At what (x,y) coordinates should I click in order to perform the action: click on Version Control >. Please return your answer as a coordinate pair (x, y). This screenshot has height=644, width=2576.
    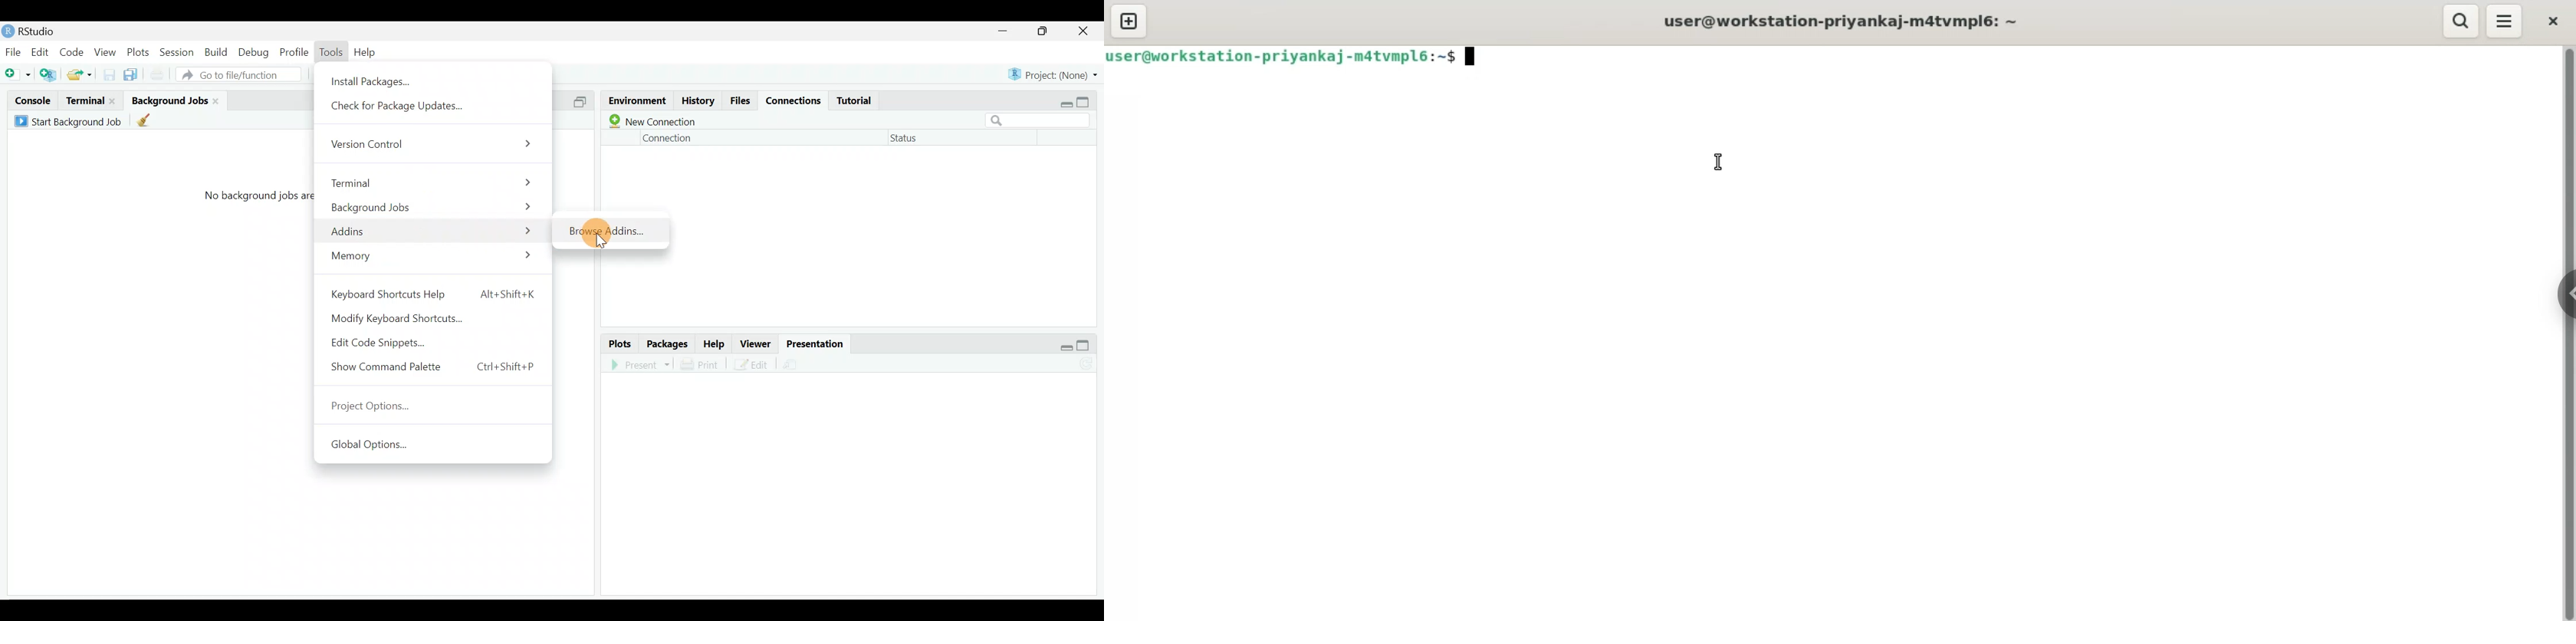
    Looking at the image, I should click on (435, 145).